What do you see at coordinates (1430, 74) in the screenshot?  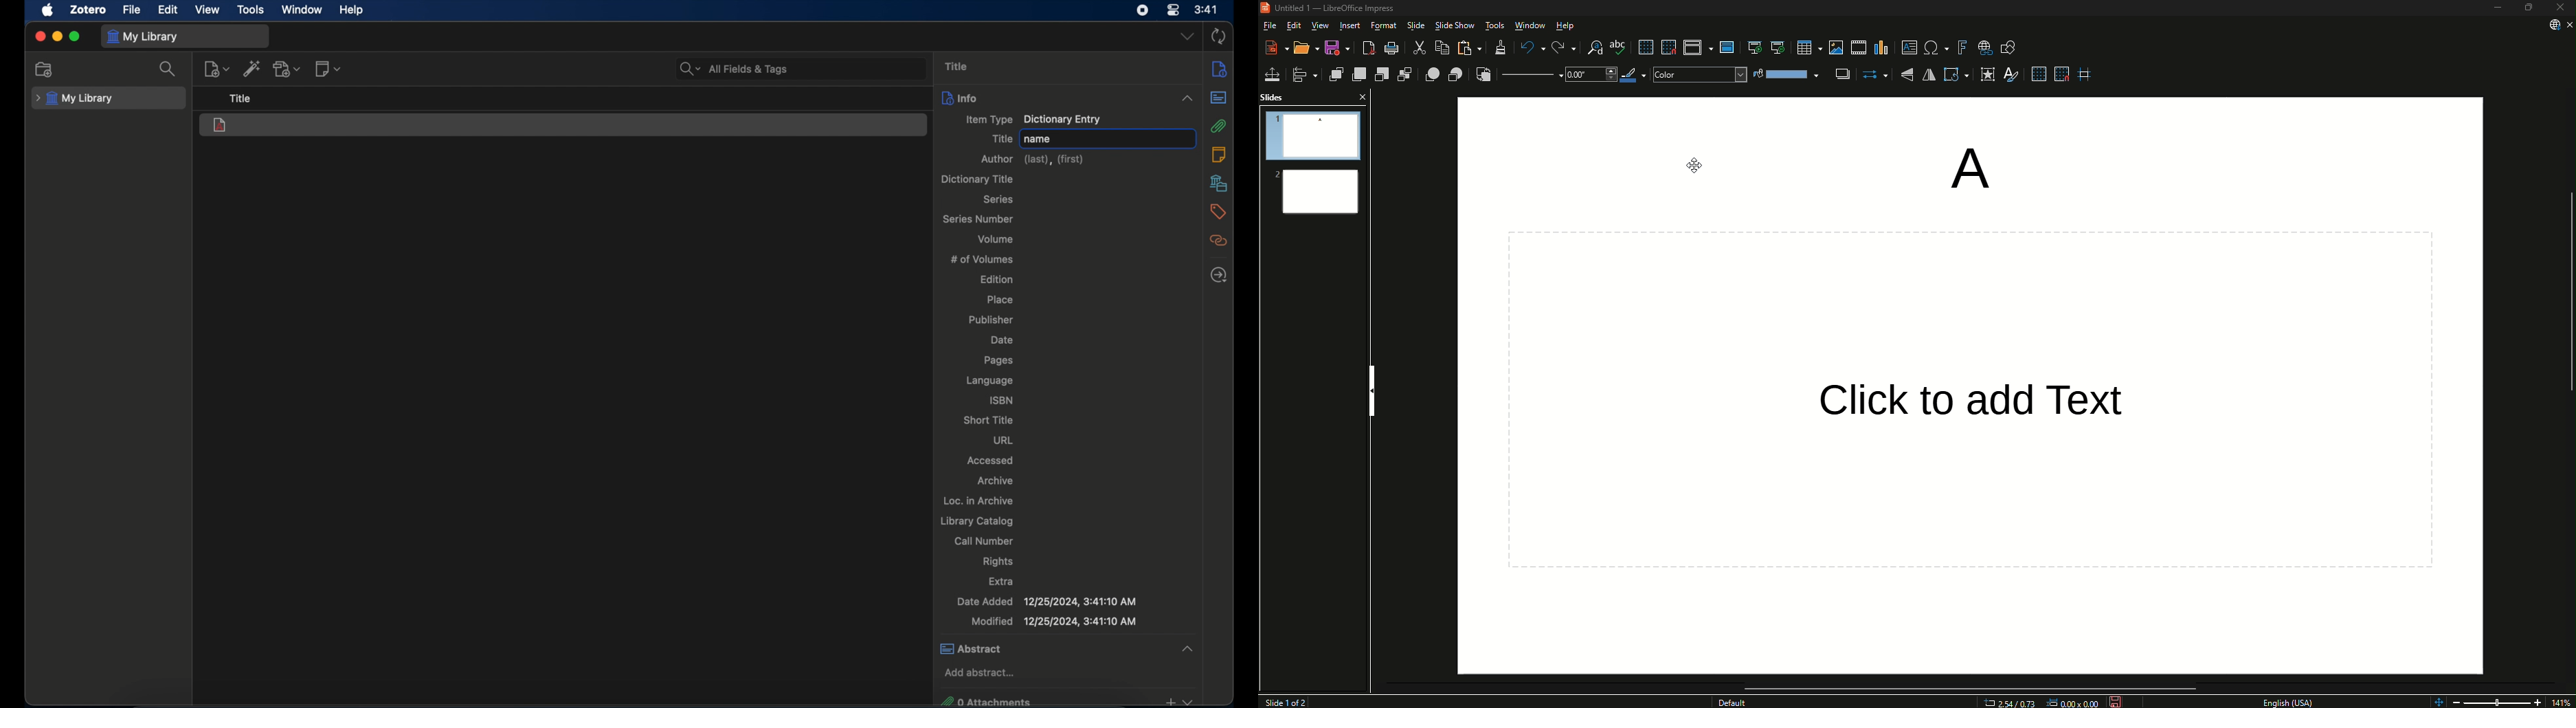 I see `In Front of Object` at bounding box center [1430, 74].